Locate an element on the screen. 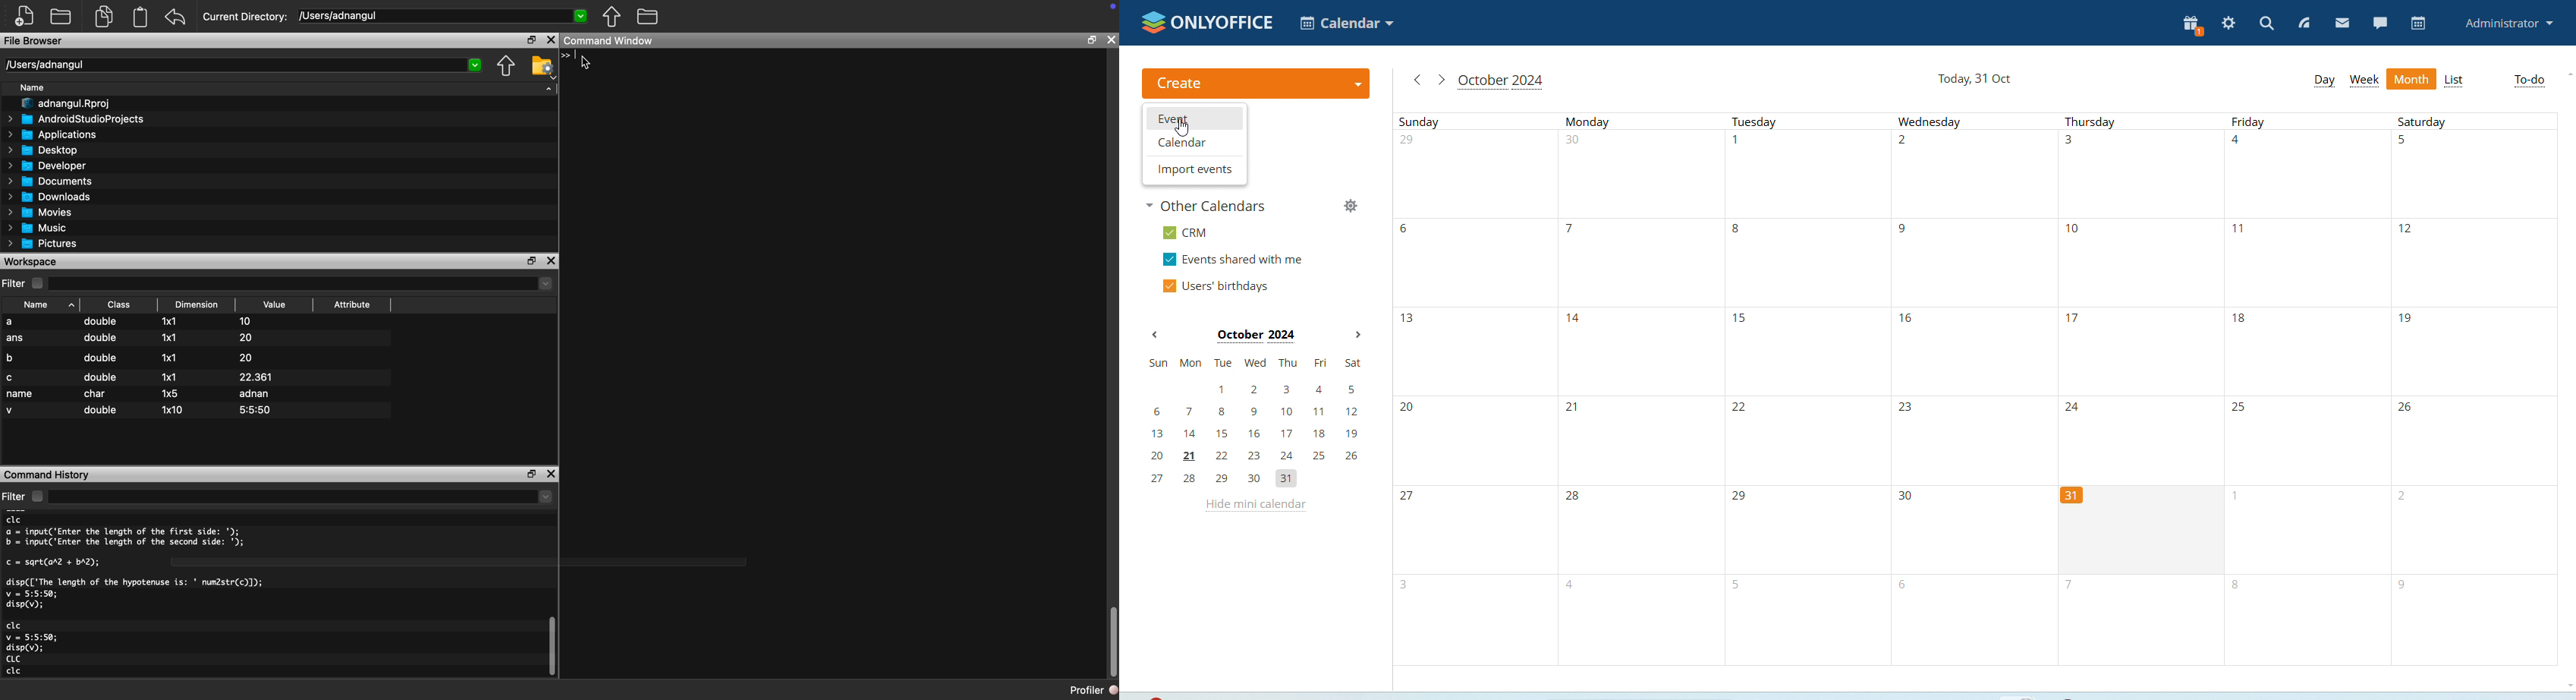 This screenshot has width=2576, height=700. Cursor is located at coordinates (590, 64).